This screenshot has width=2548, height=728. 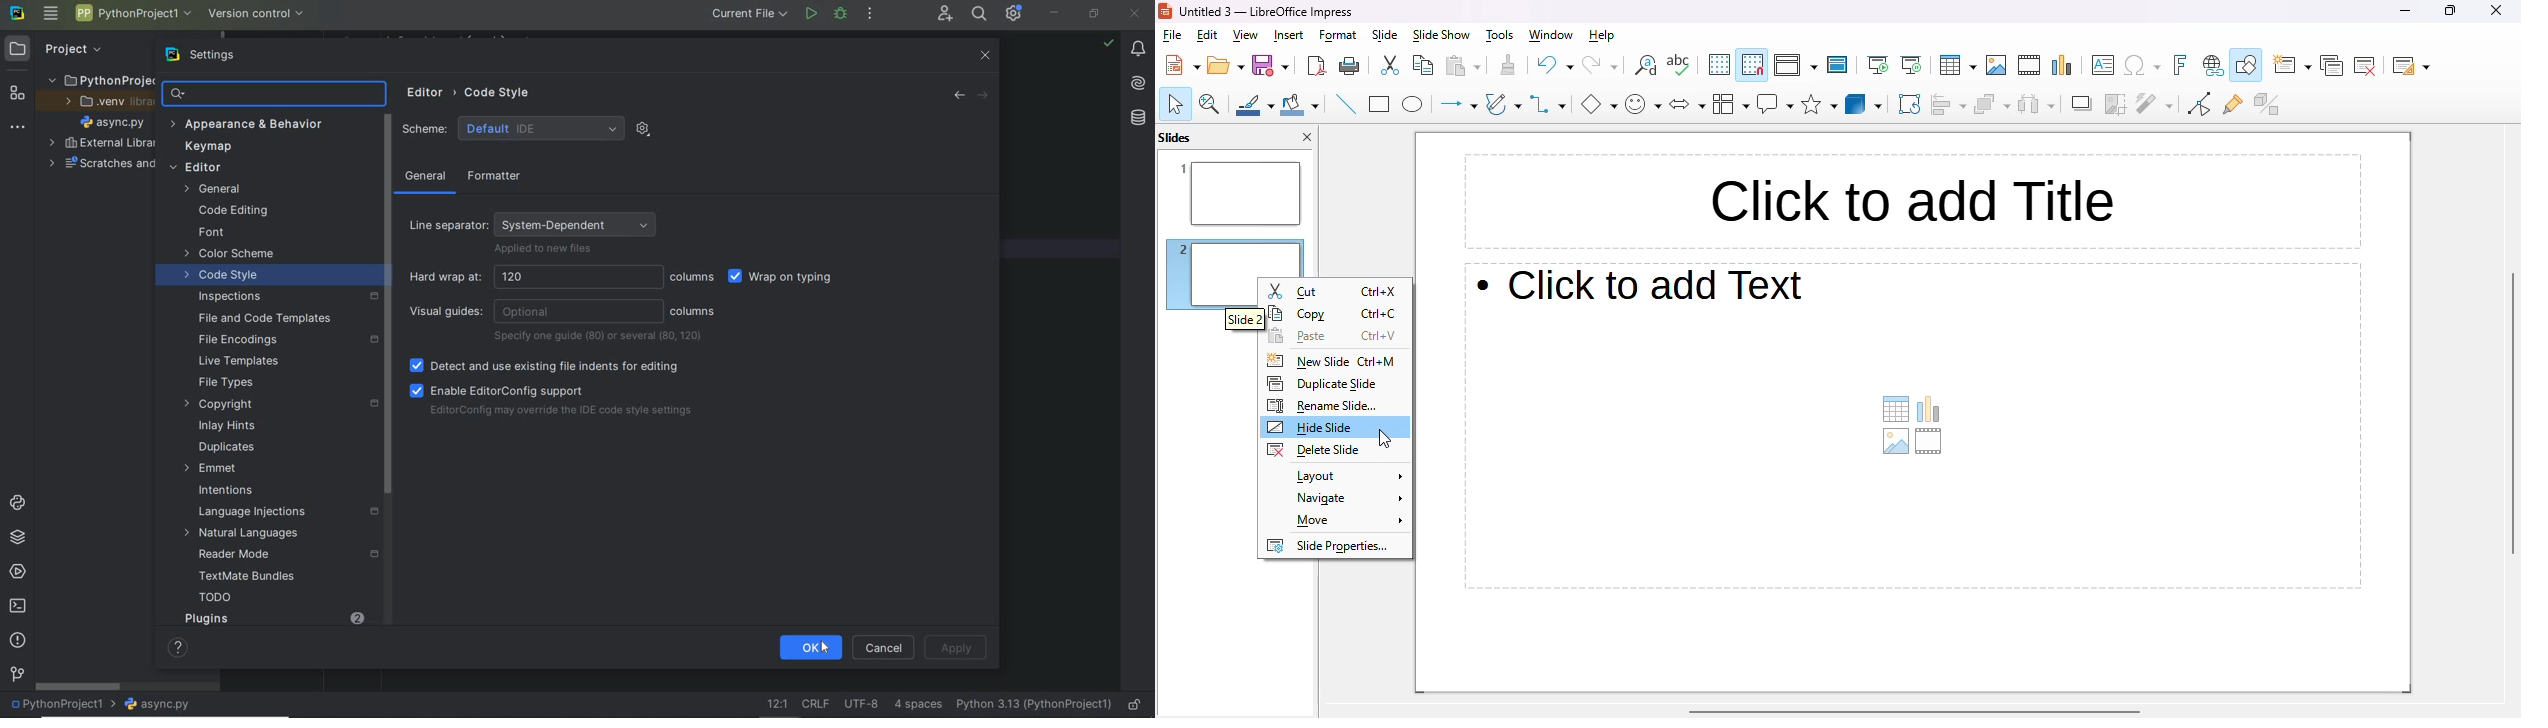 What do you see at coordinates (99, 81) in the screenshot?
I see `project folder` at bounding box center [99, 81].